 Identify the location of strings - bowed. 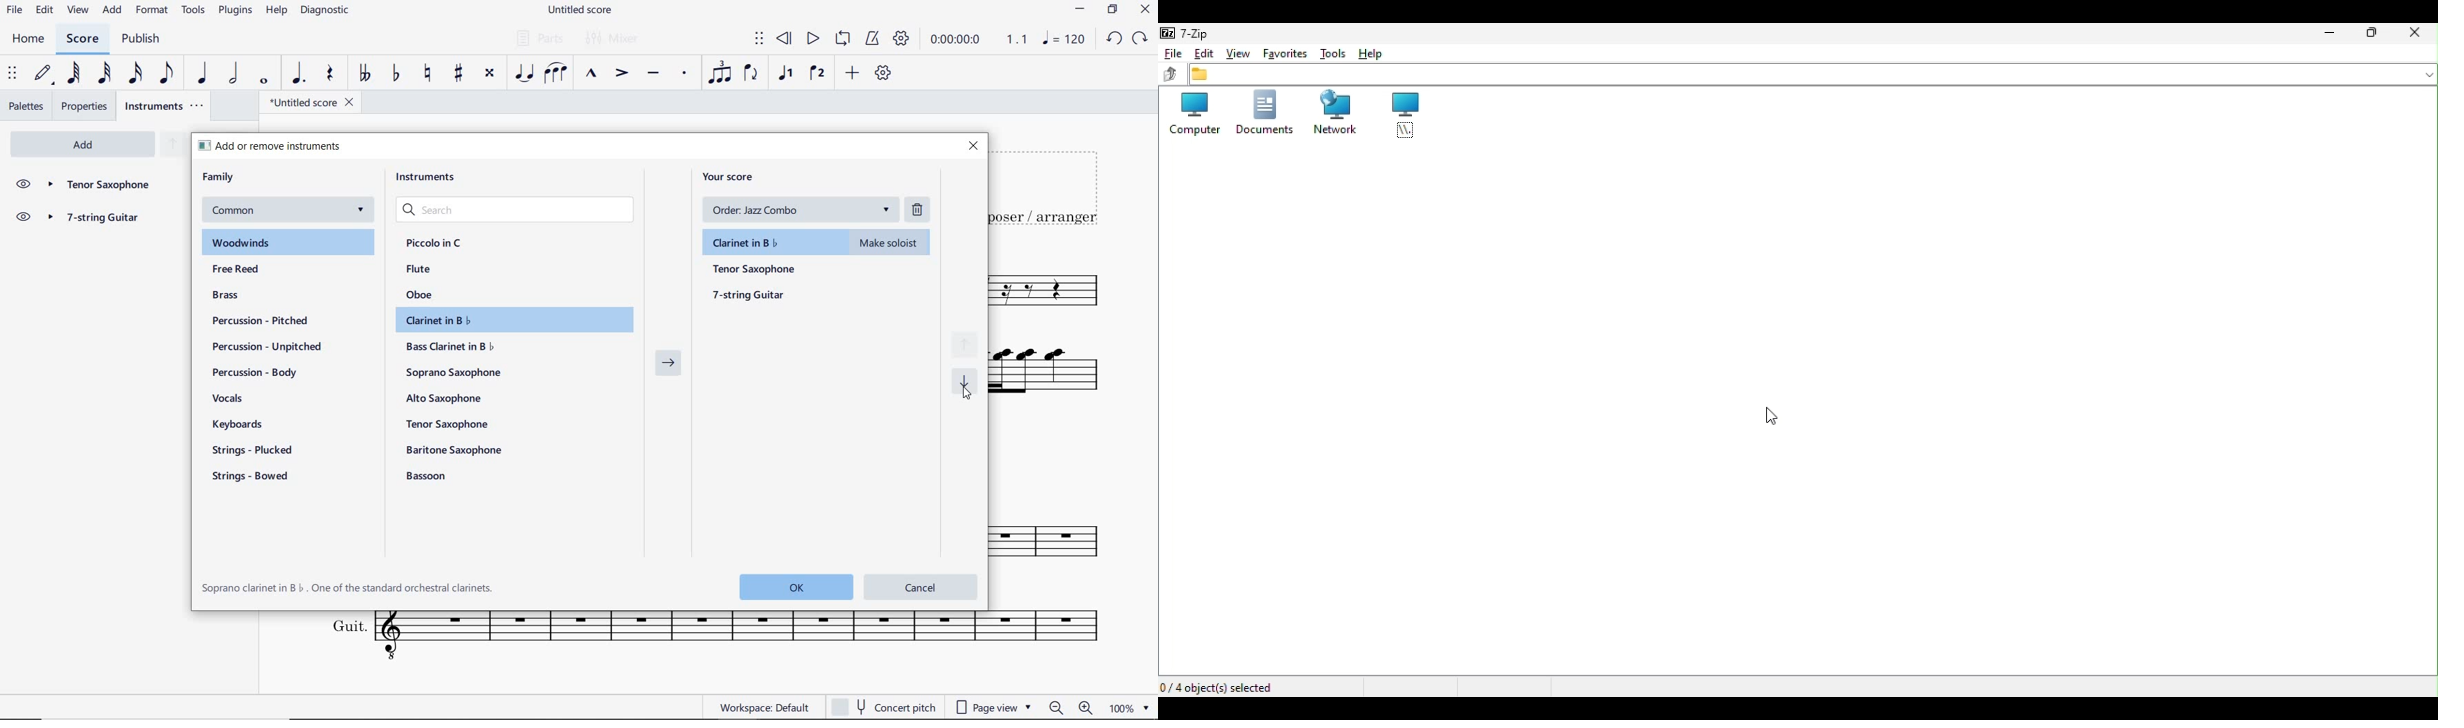
(254, 478).